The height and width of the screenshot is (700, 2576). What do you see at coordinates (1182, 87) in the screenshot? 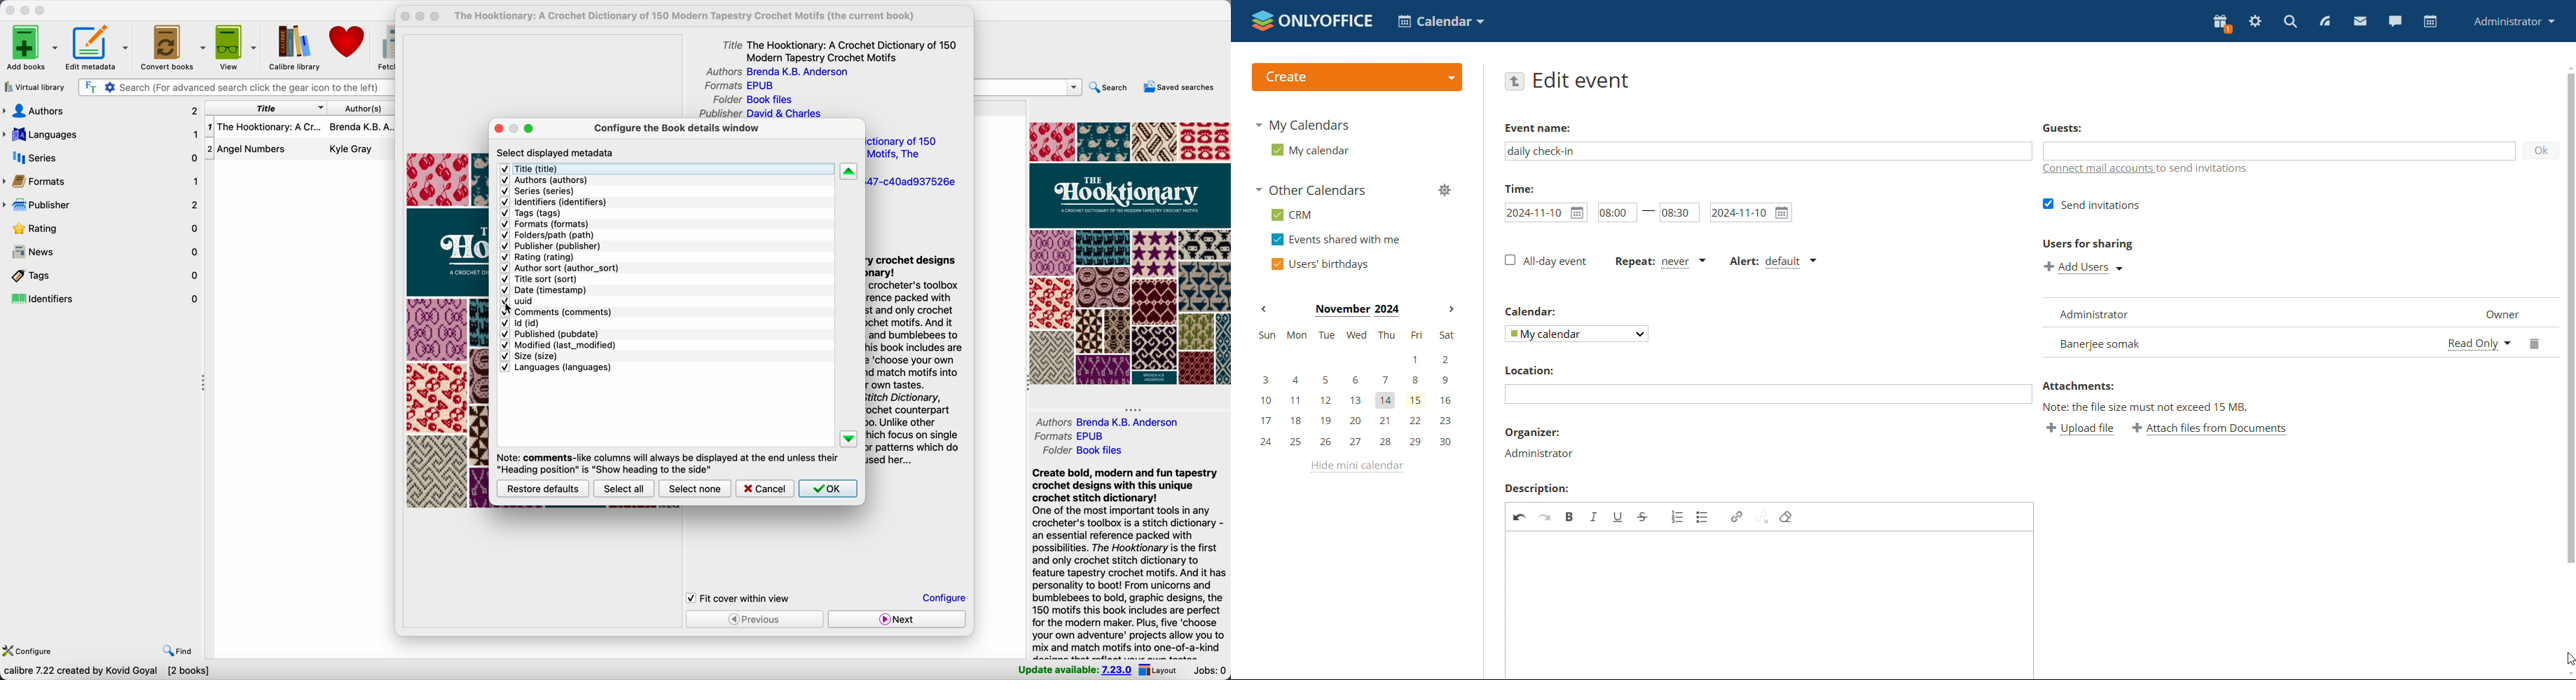
I see `saved searches` at bounding box center [1182, 87].